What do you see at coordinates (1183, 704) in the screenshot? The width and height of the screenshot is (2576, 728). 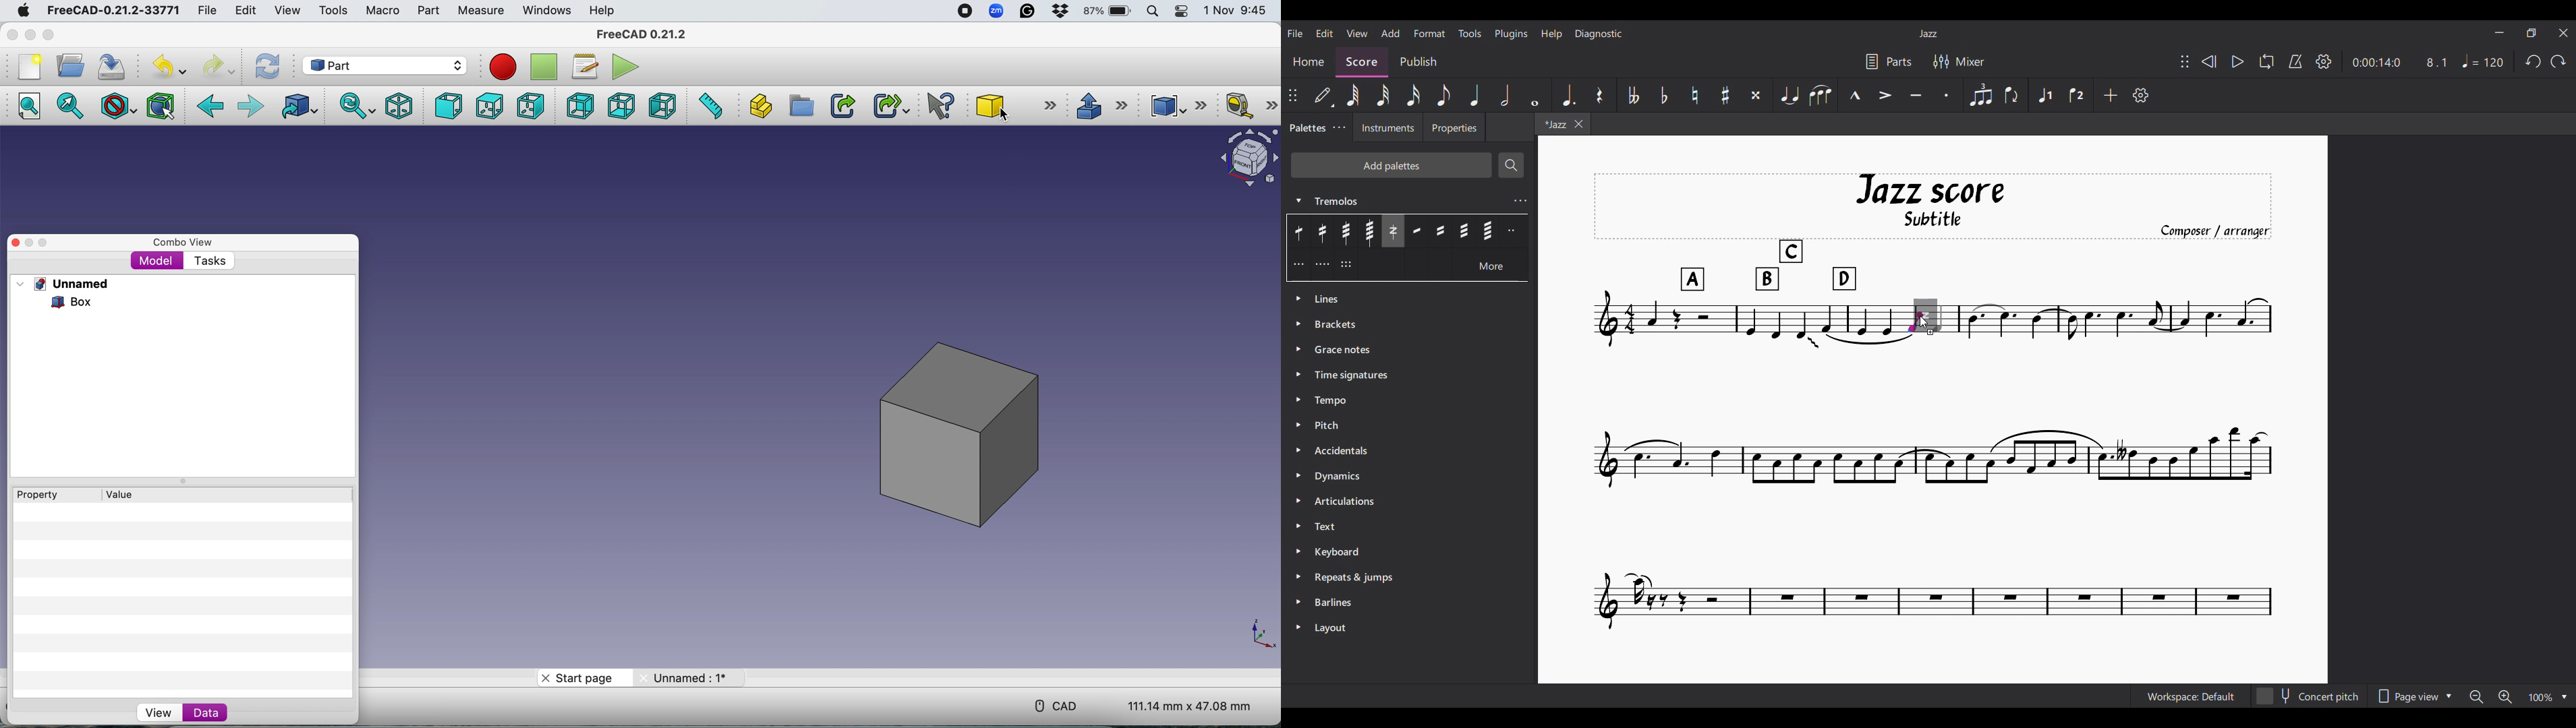 I see `111.14 mm x 47.08 mm` at bounding box center [1183, 704].